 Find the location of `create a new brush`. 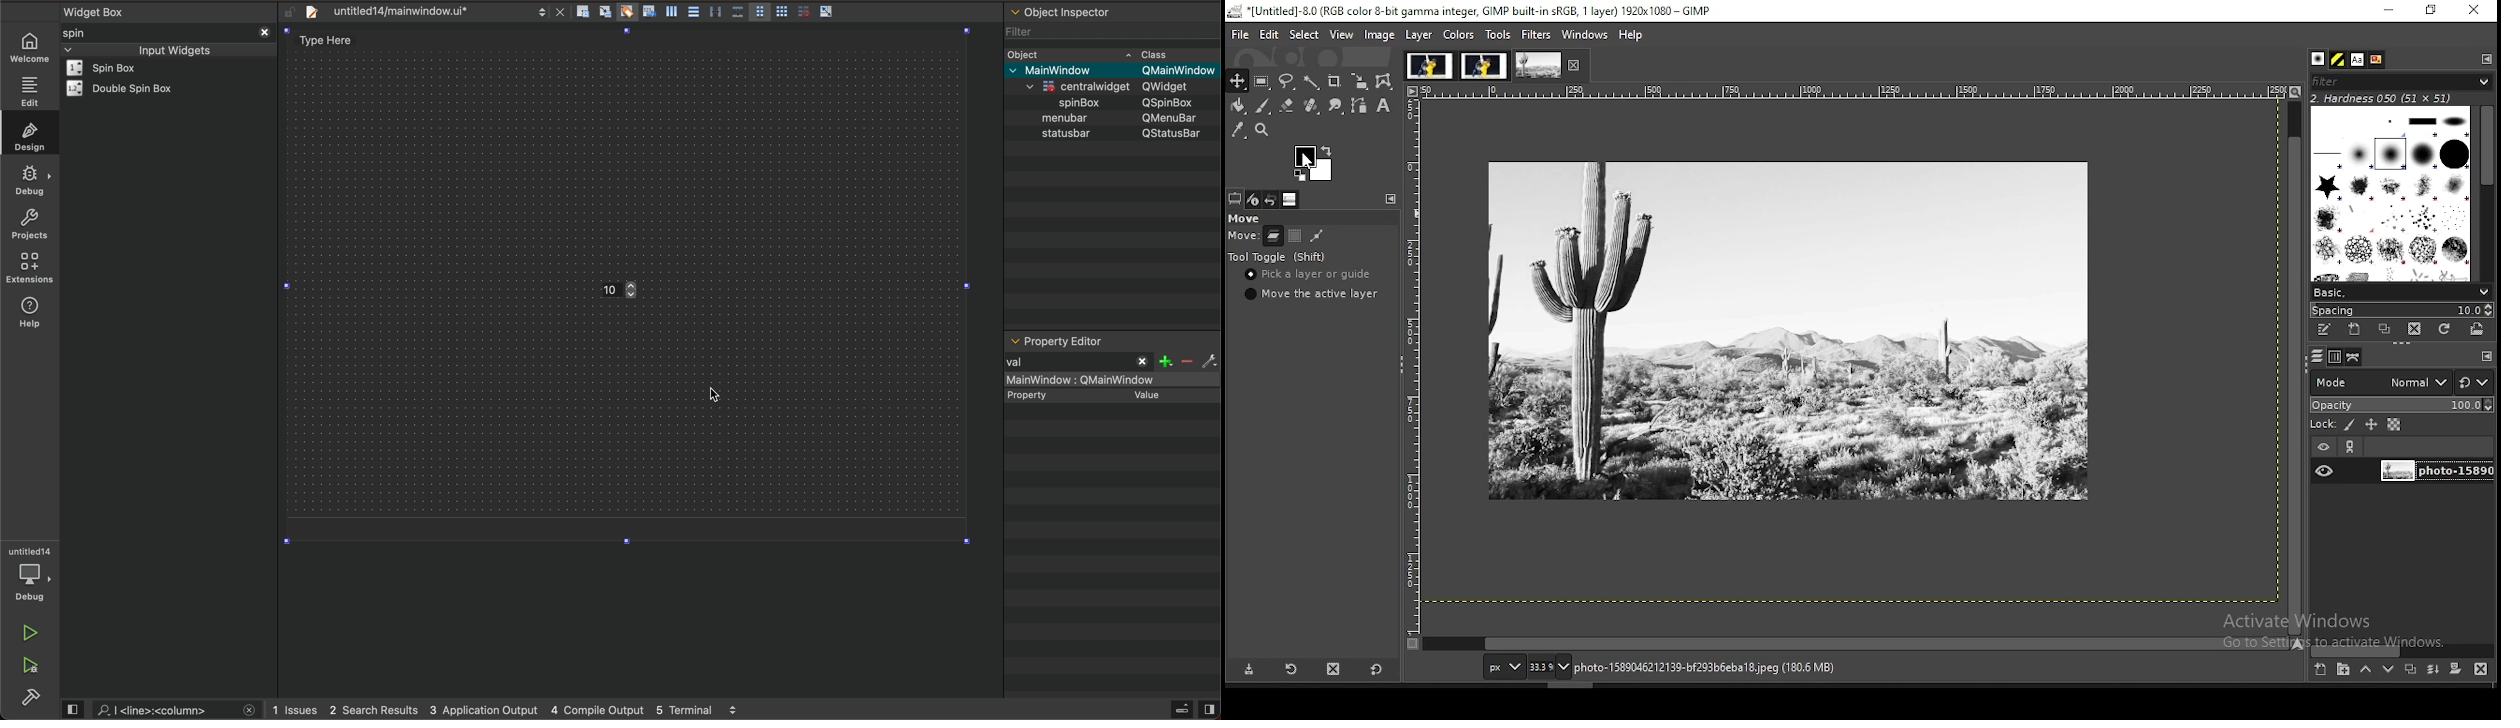

create a new brush is located at coordinates (2357, 330).